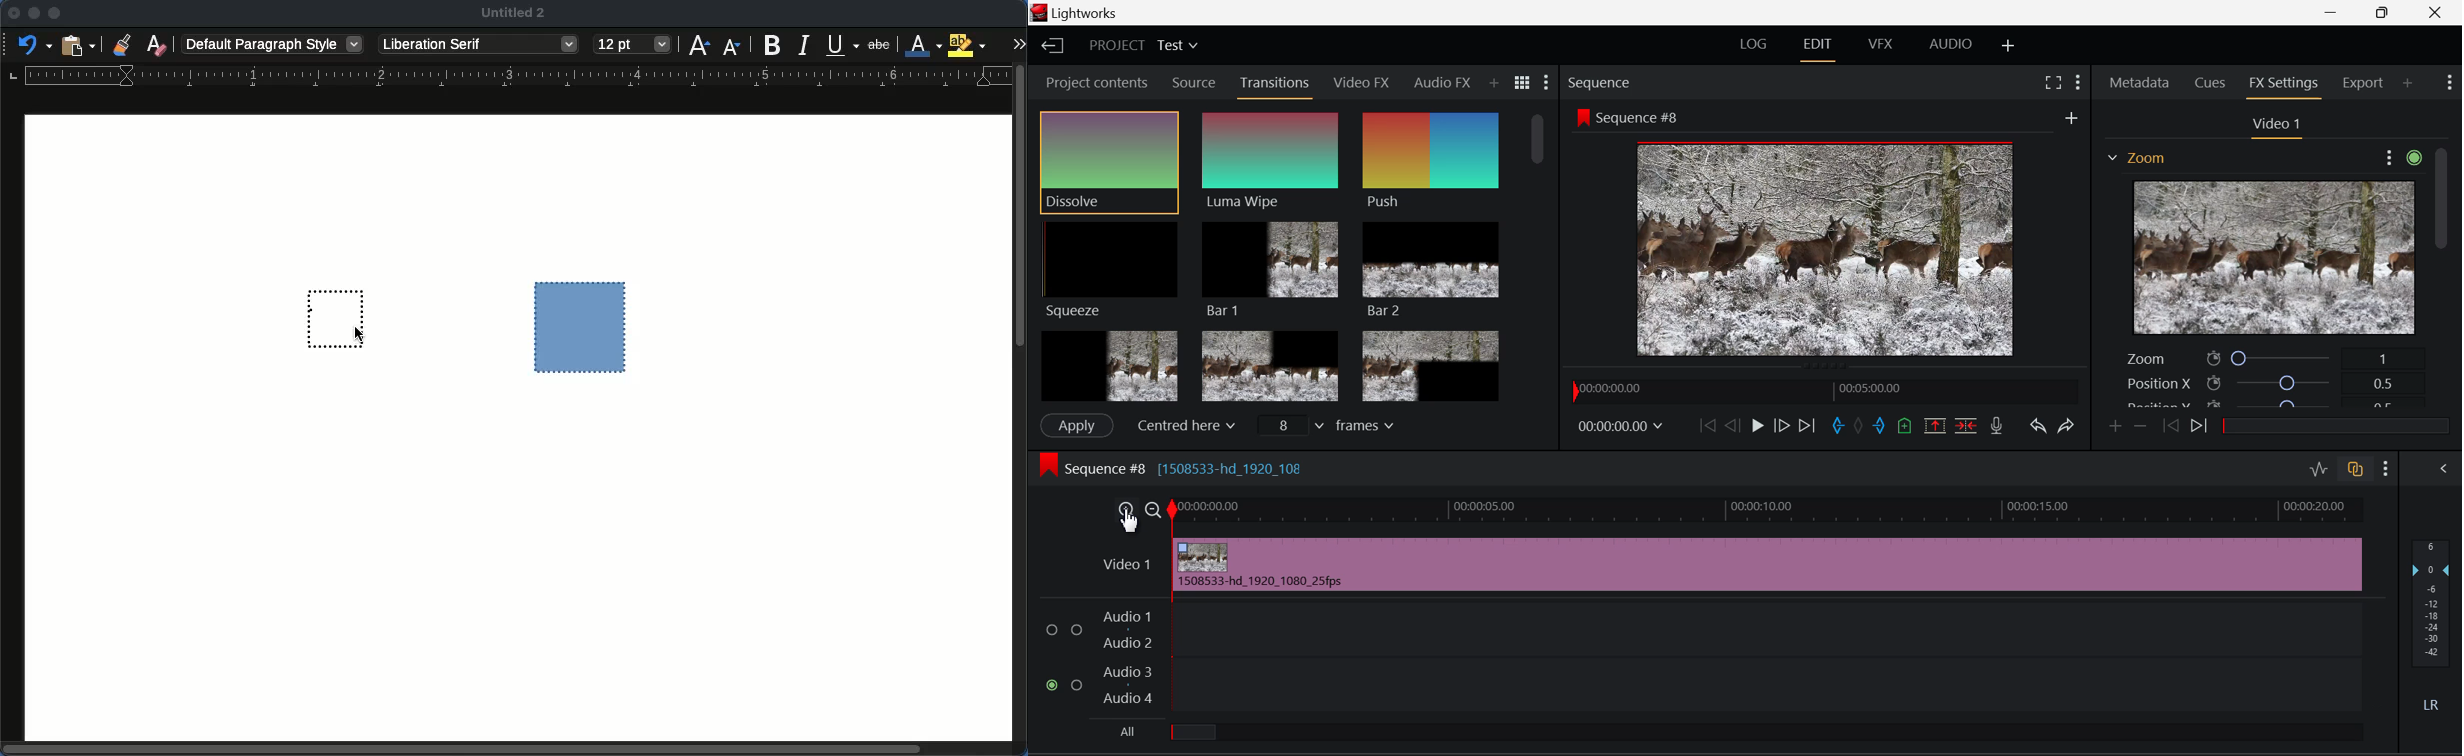  Describe the element at coordinates (1905, 429) in the screenshot. I see `Mark Cue` at that location.